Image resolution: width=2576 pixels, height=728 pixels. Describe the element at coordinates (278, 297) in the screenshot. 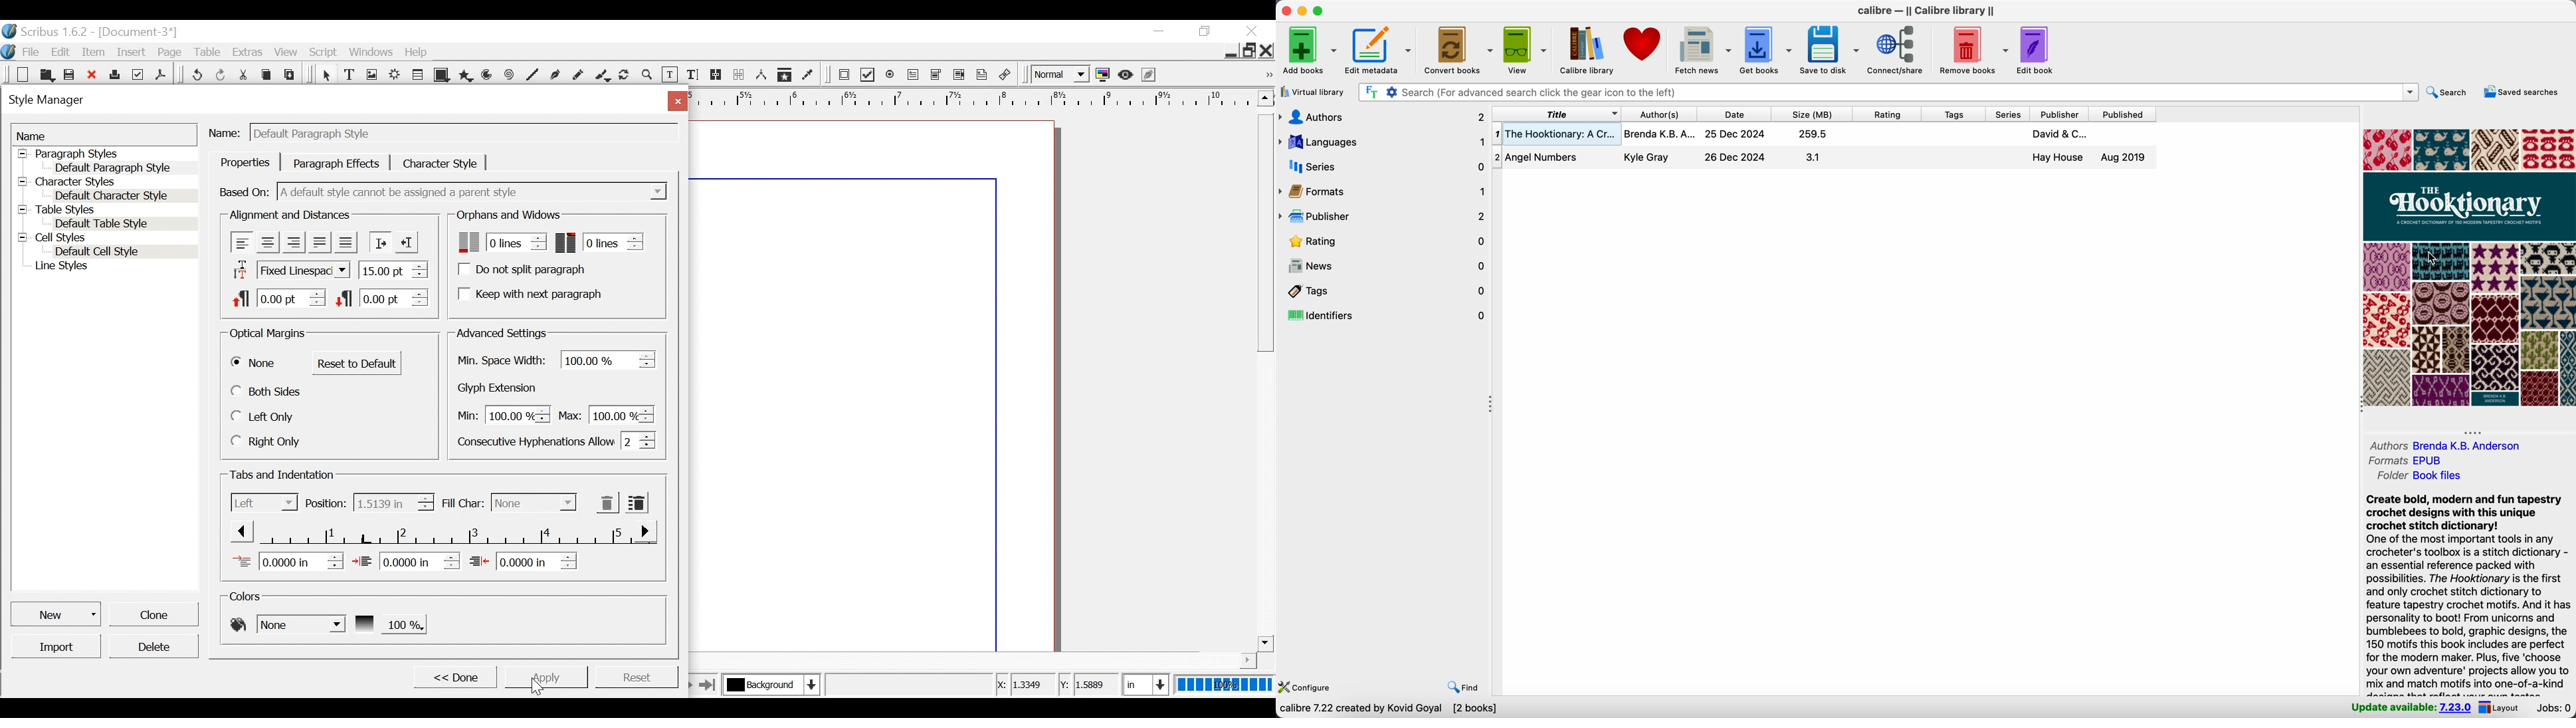

I see `Space Above` at that location.